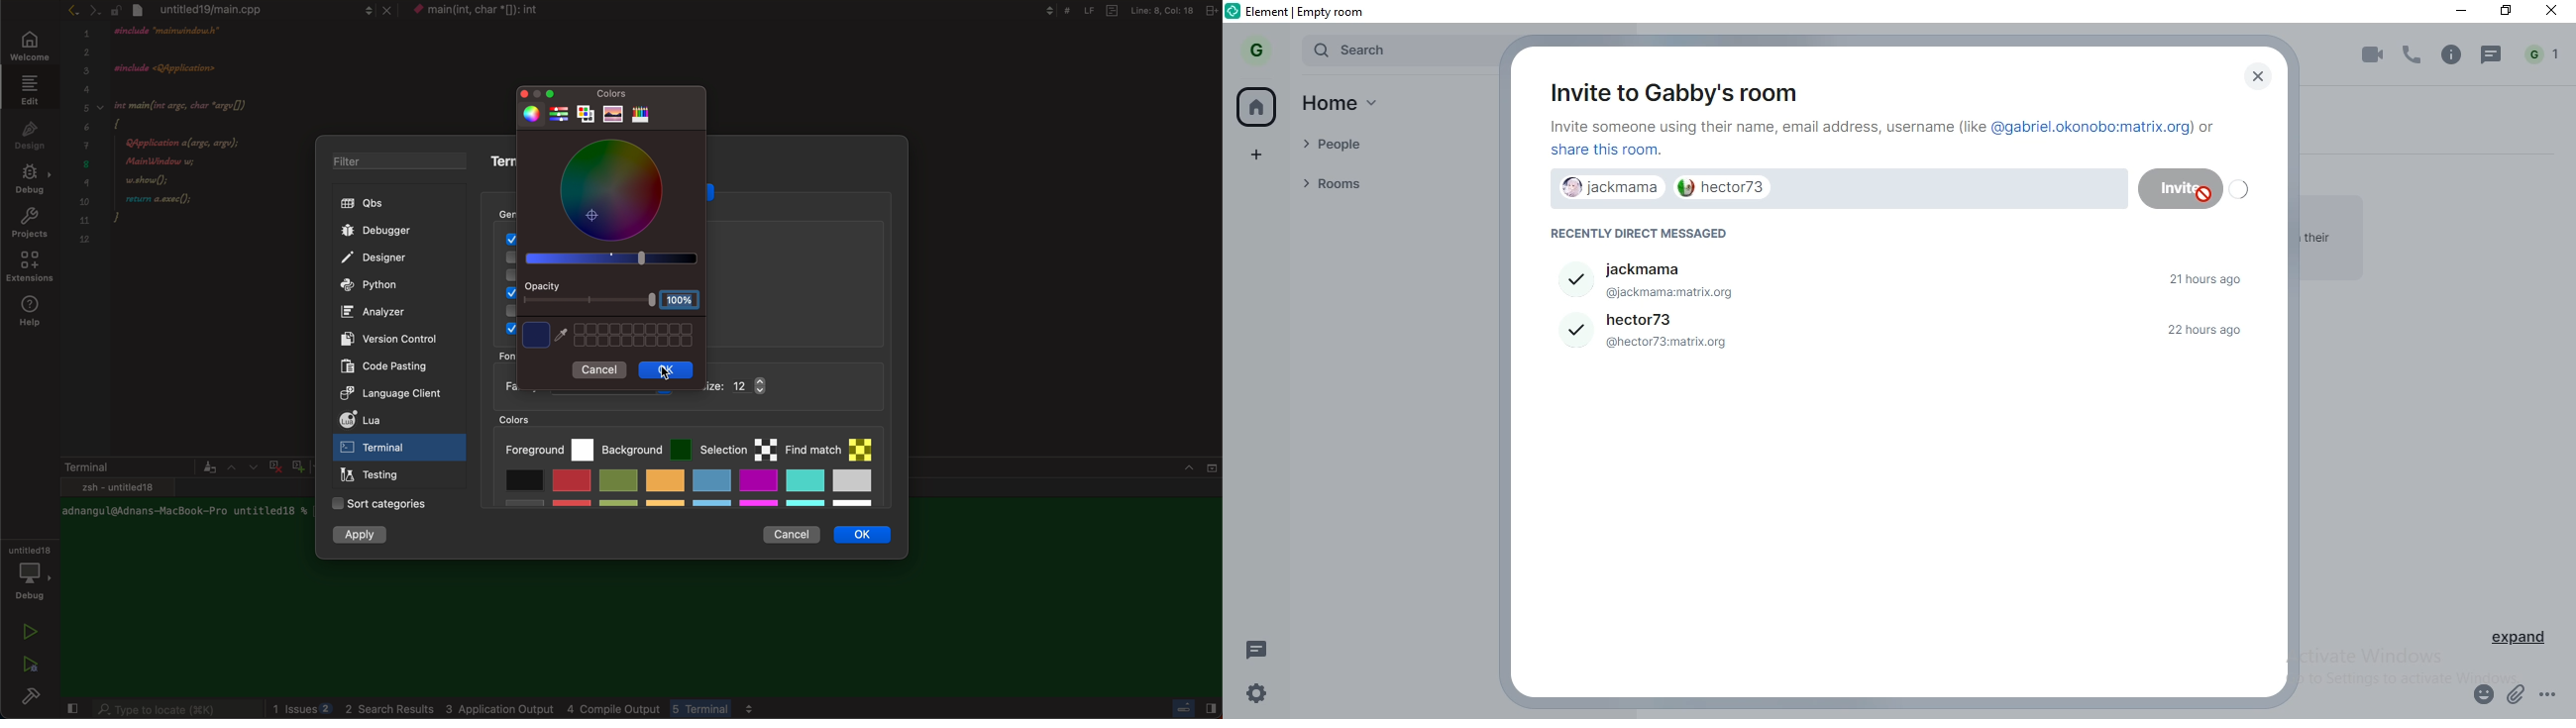  Describe the element at coordinates (602, 371) in the screenshot. I see `cancel` at that location.